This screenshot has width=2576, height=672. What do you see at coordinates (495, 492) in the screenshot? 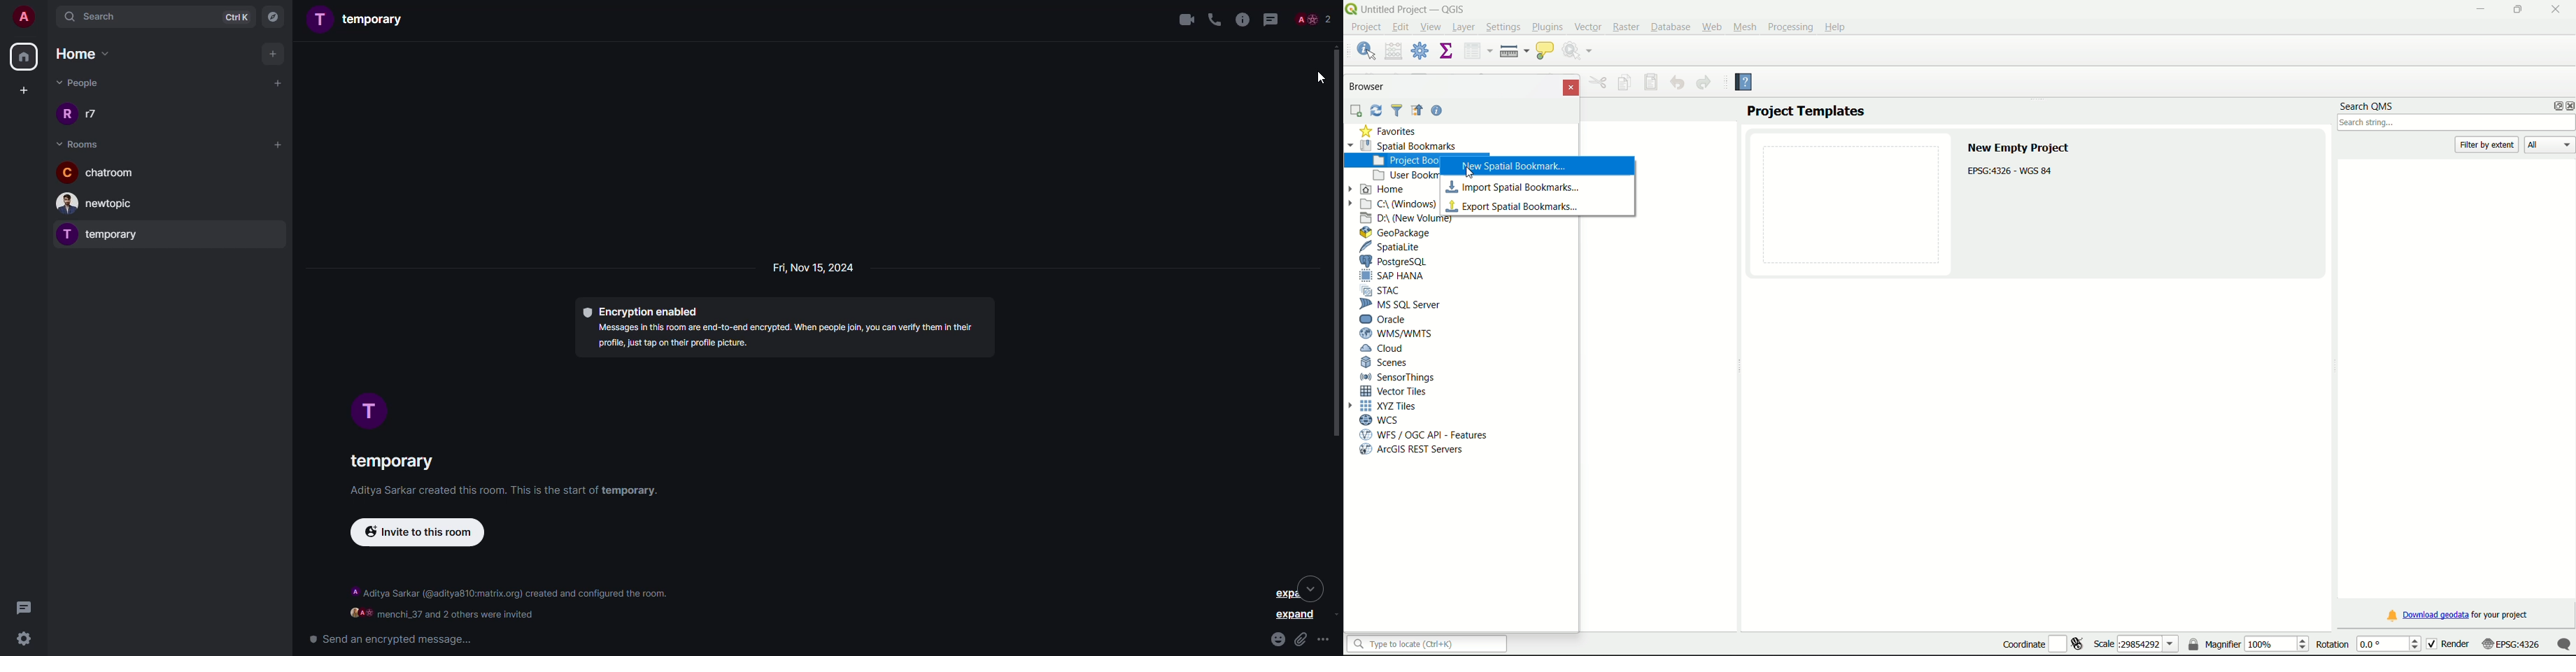
I see `Aditya sarkar created this room. this is the start of temporary.` at bounding box center [495, 492].